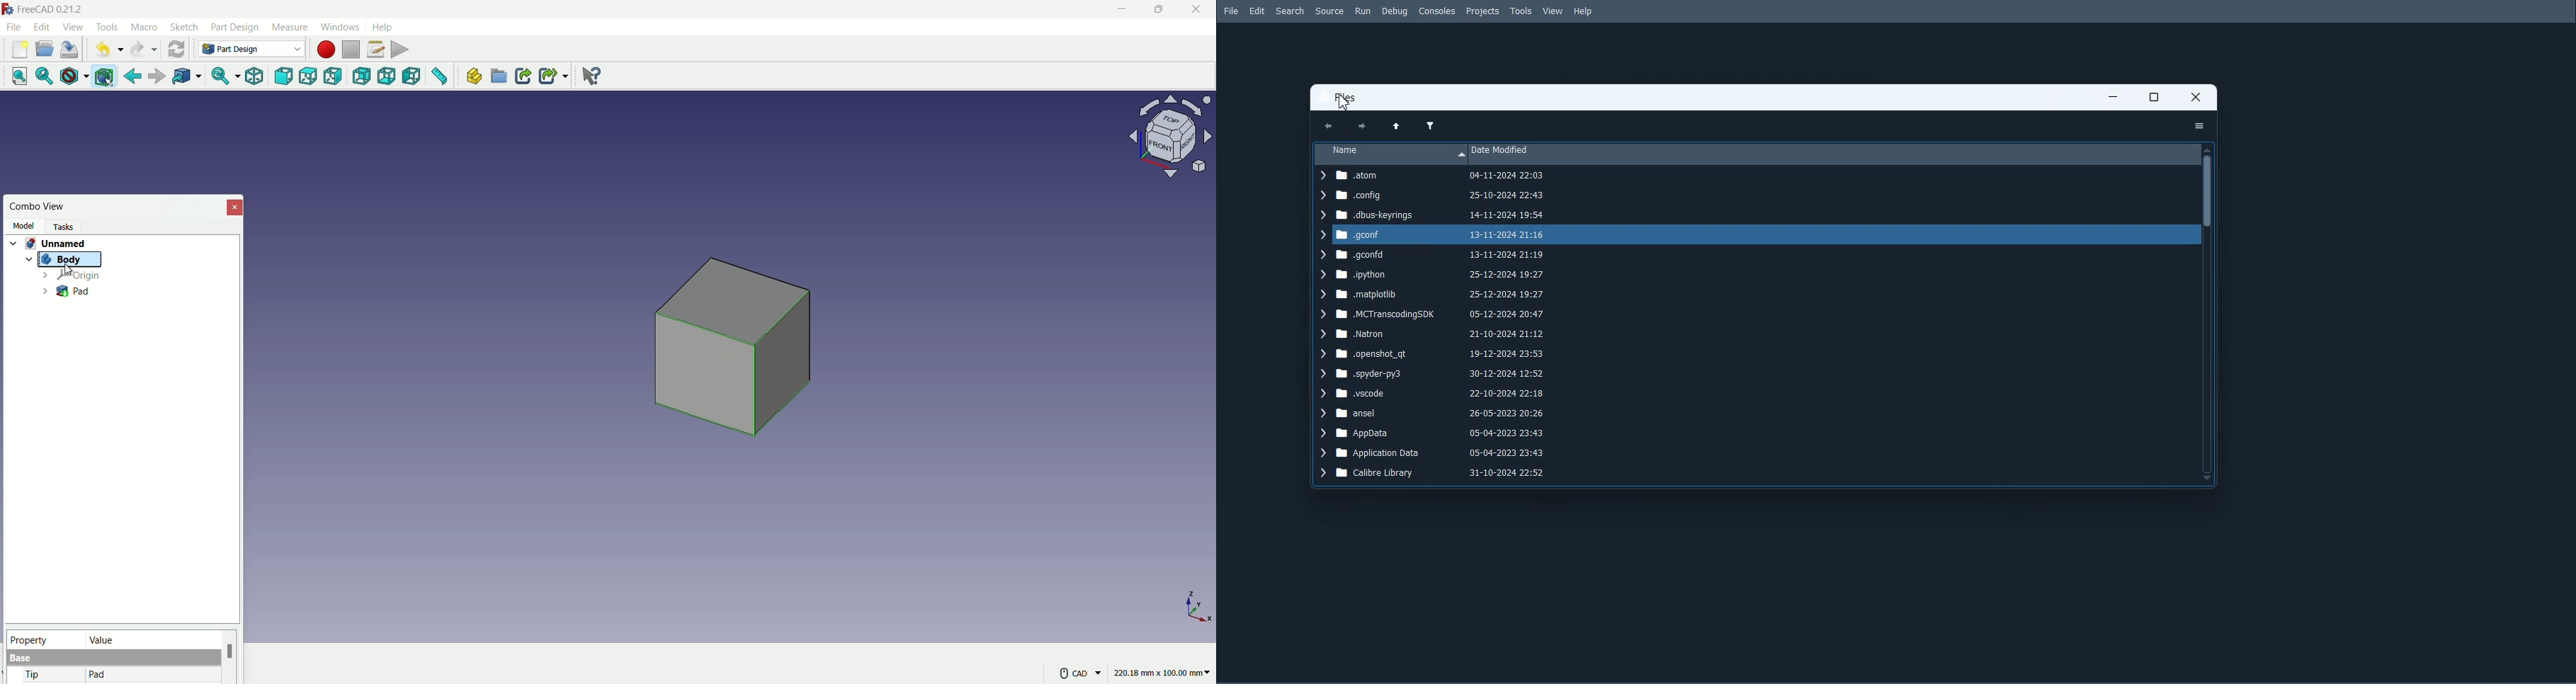 This screenshot has height=700, width=2576. Describe the element at coordinates (108, 27) in the screenshot. I see `tools` at that location.